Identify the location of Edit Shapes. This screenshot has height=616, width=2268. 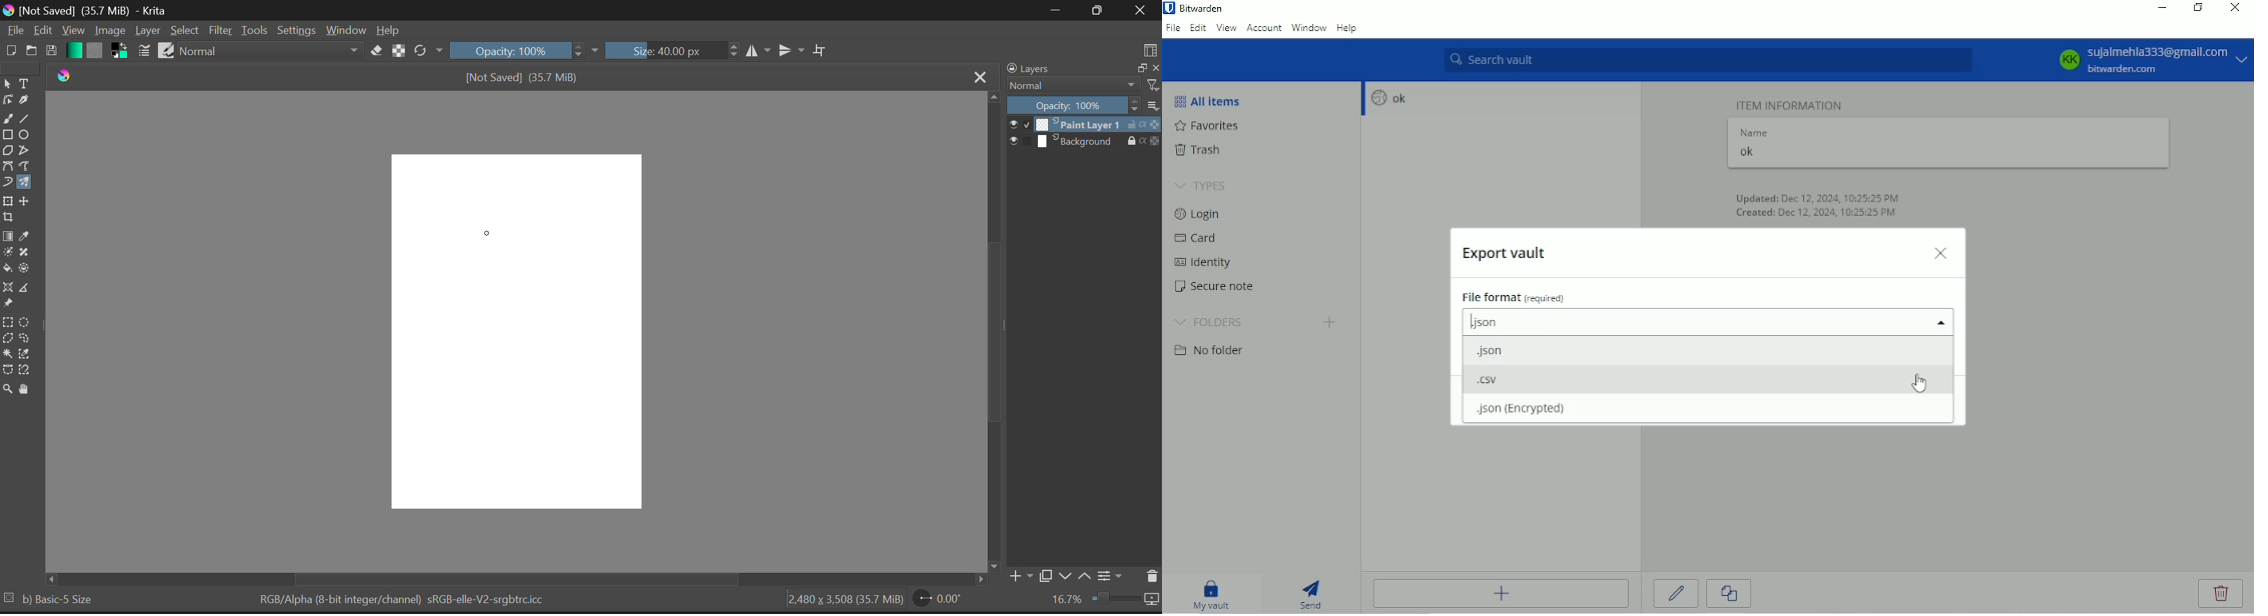
(8, 100).